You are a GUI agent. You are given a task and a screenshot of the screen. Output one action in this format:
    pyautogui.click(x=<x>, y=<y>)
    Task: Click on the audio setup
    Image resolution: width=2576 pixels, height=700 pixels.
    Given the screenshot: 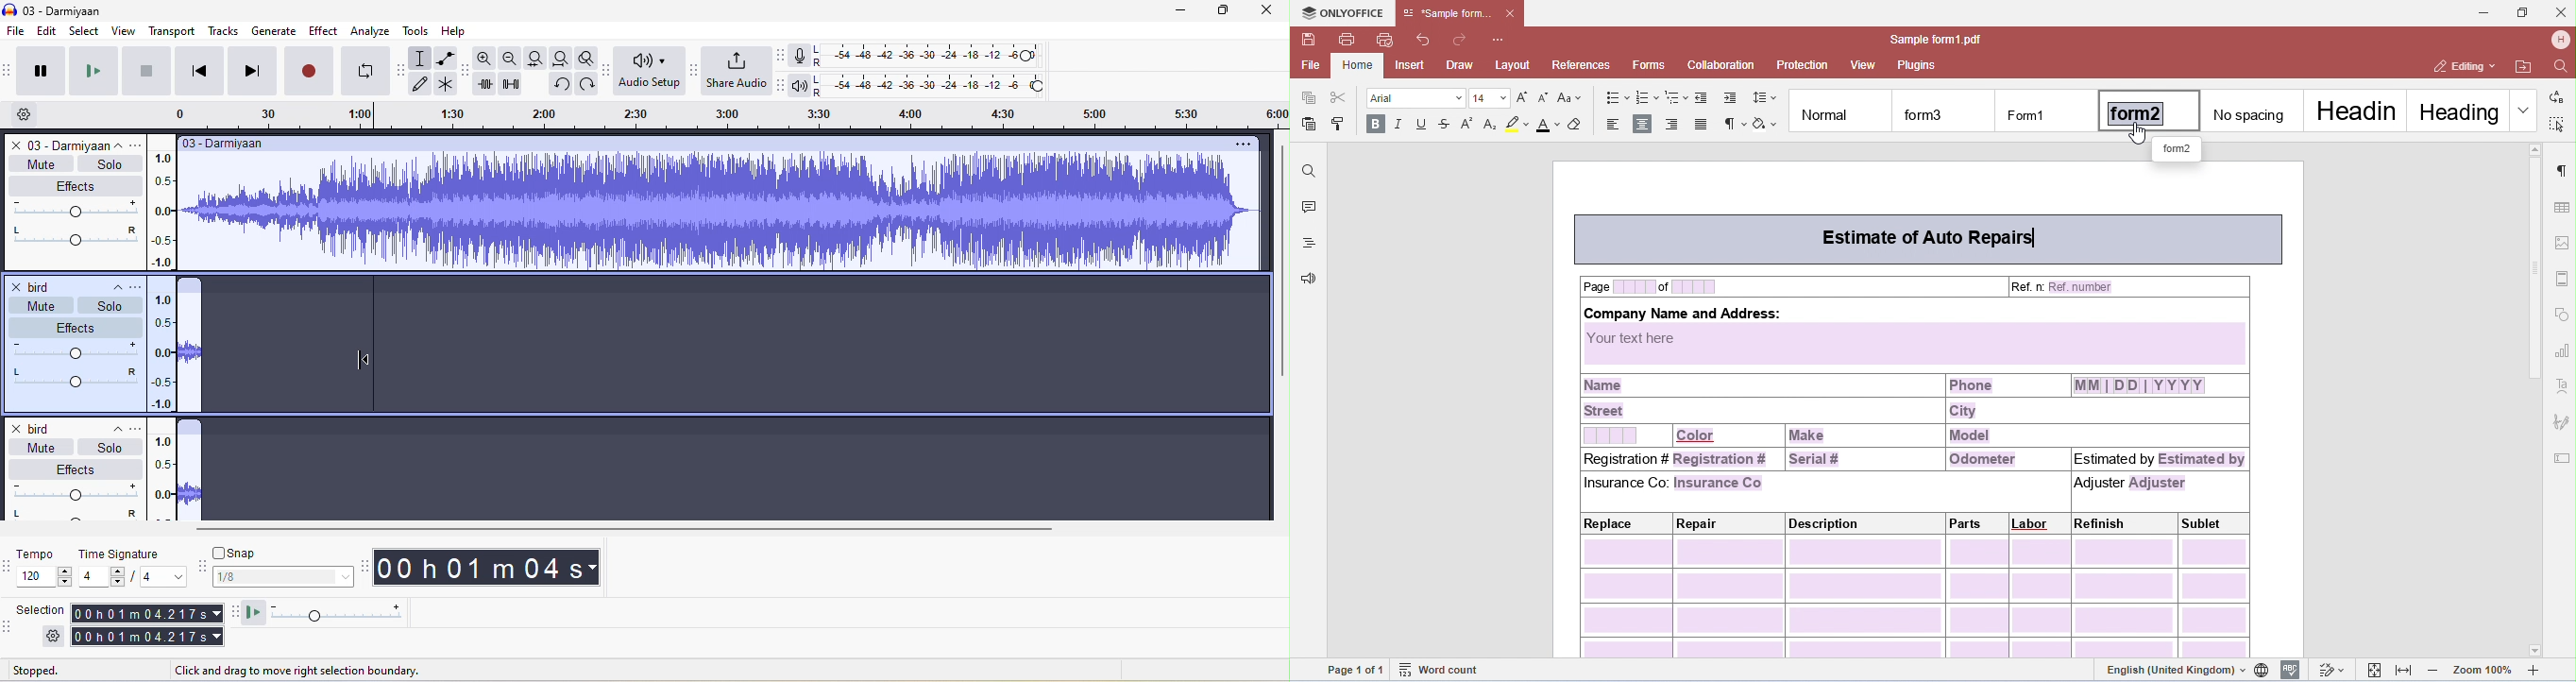 What is the action you would take?
    pyautogui.click(x=649, y=73)
    